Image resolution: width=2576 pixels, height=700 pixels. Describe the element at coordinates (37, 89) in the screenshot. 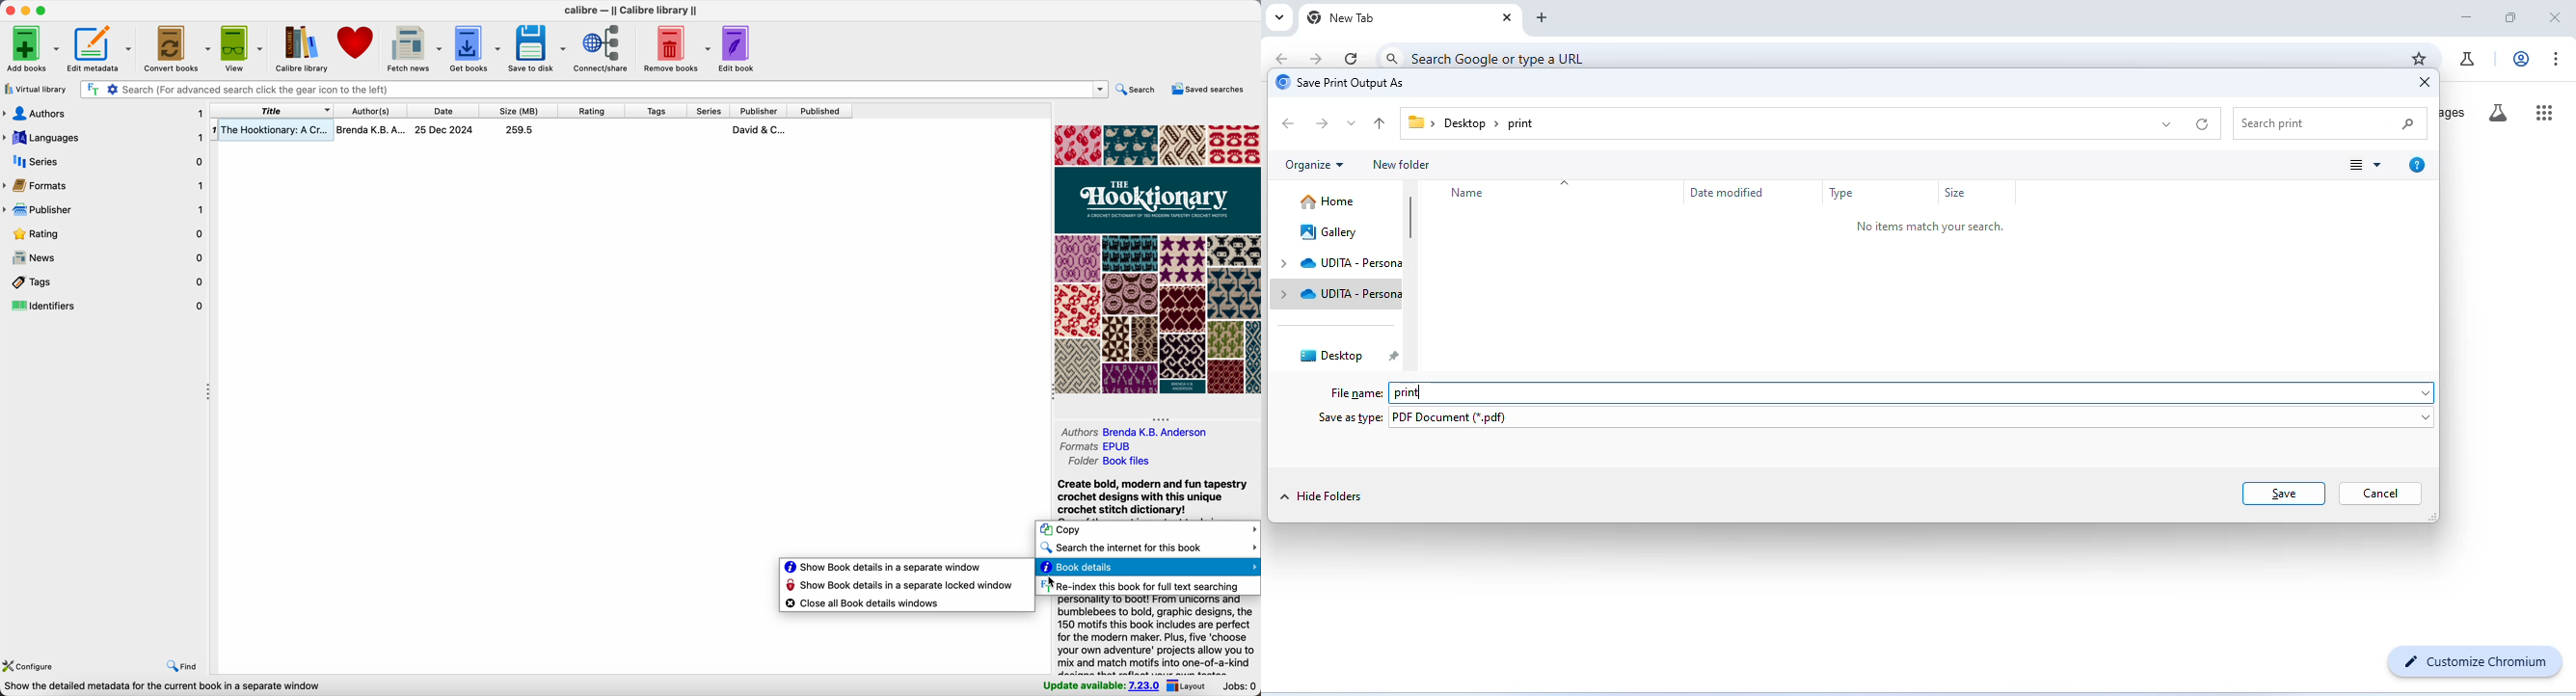

I see `virtual library` at that location.